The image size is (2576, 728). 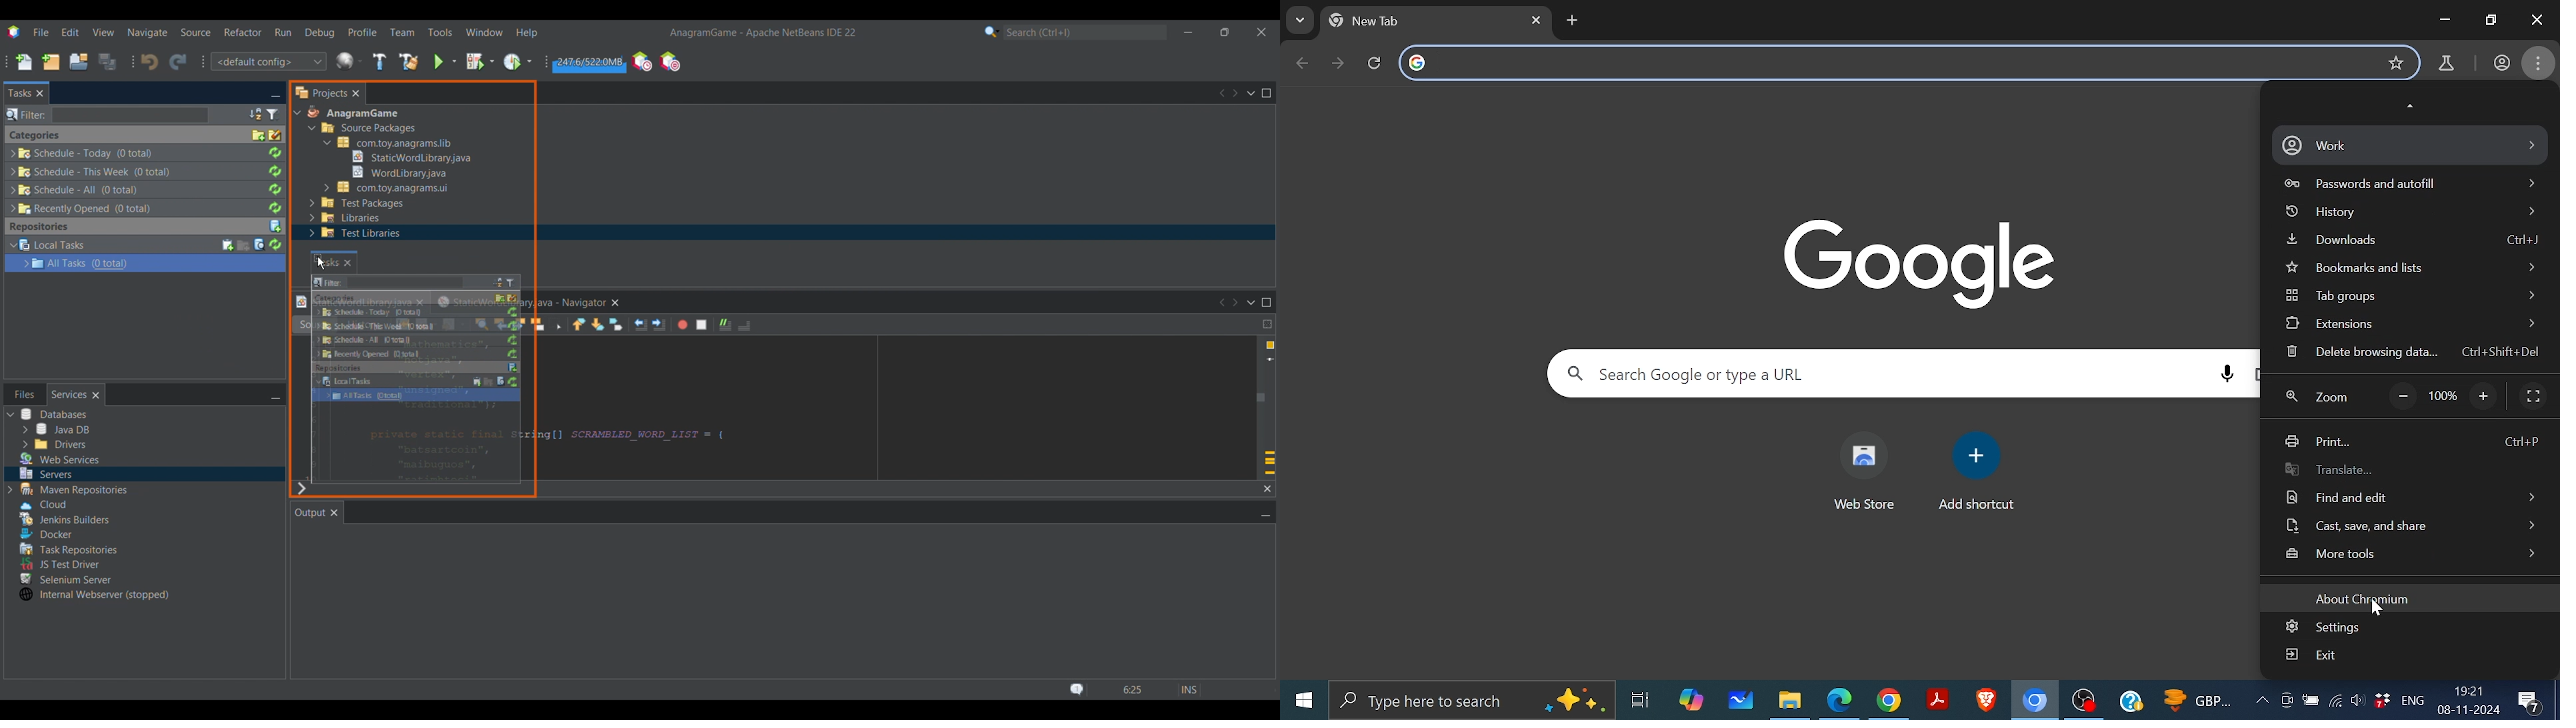 I want to click on , so click(x=61, y=459).